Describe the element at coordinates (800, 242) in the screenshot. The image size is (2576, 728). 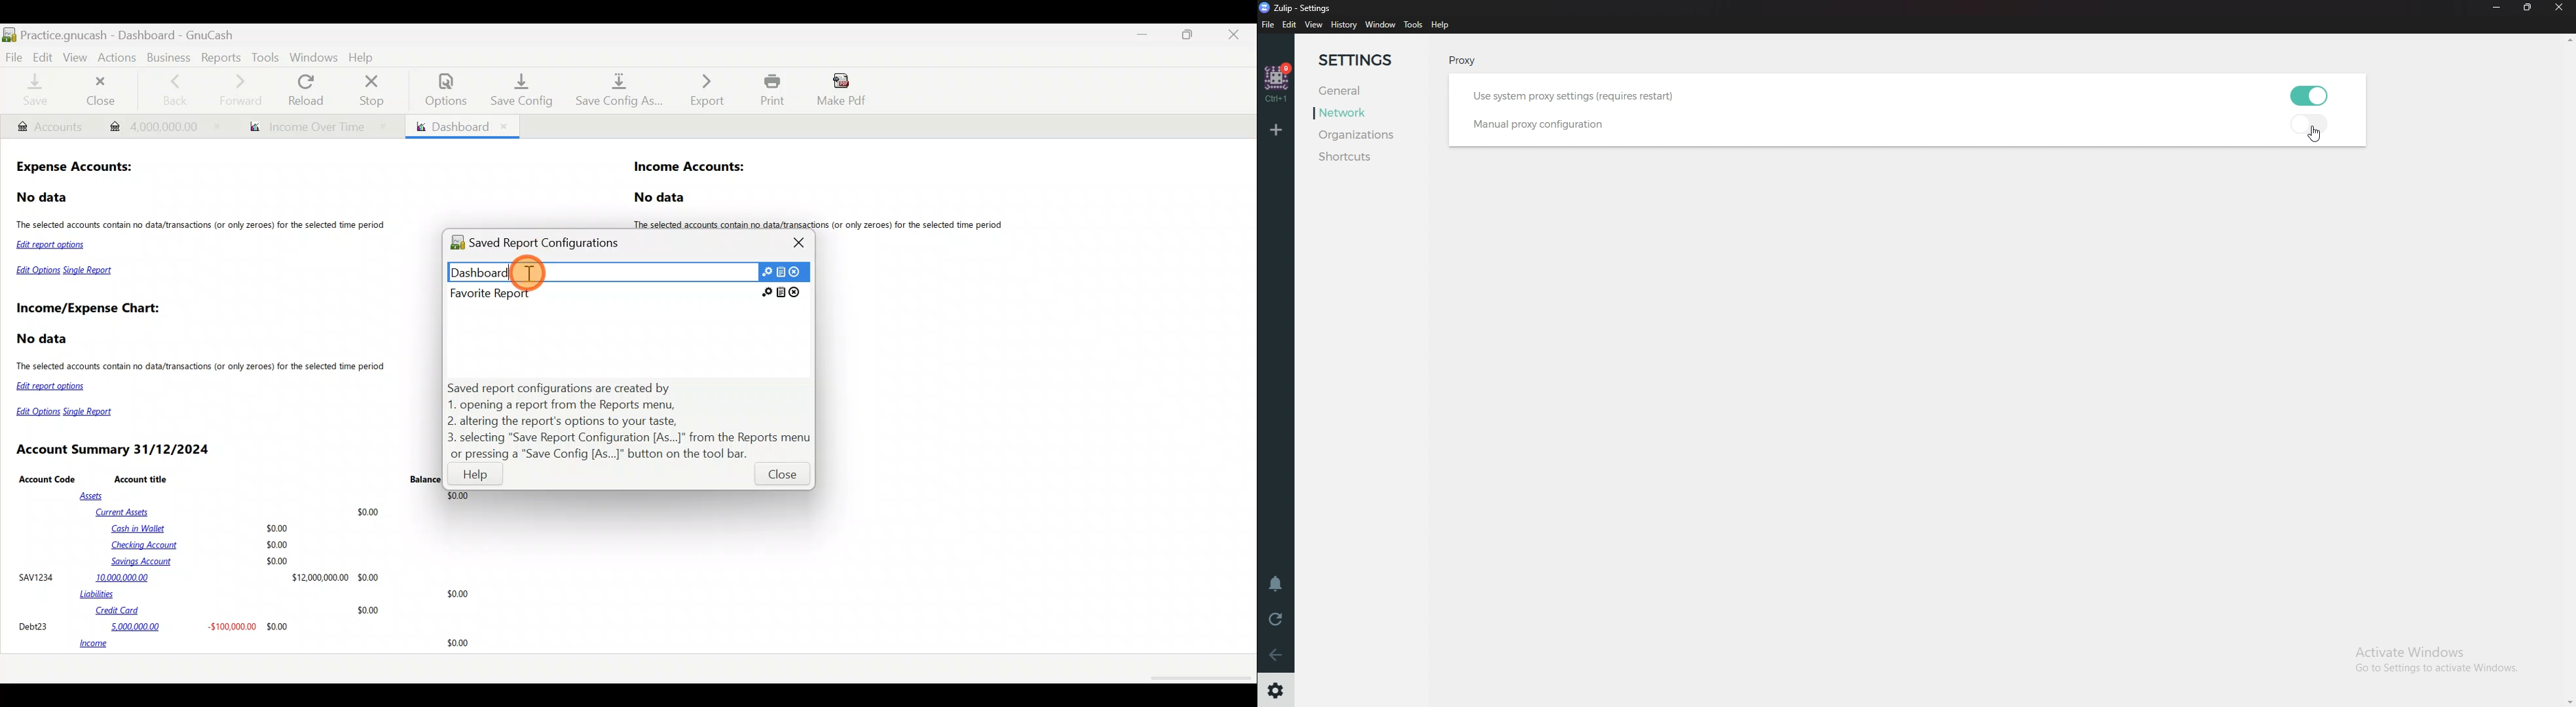
I see `Close` at that location.